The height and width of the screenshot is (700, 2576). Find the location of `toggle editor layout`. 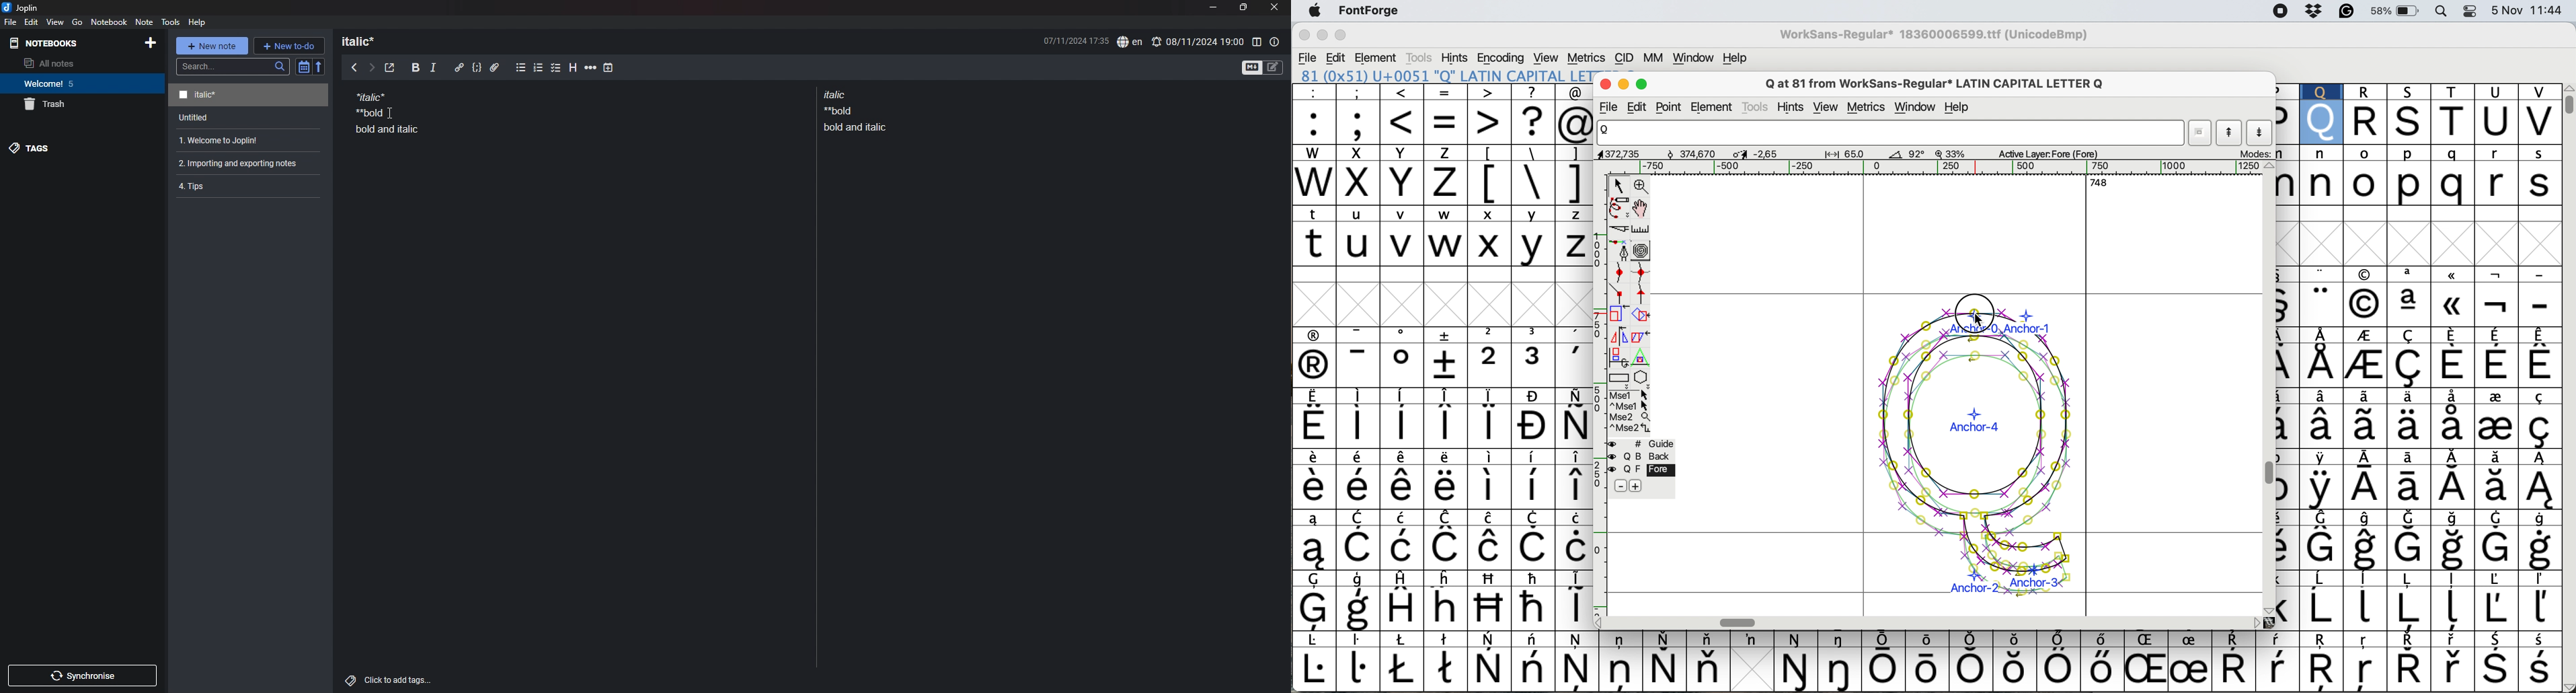

toggle editor layout is located at coordinates (1256, 42).